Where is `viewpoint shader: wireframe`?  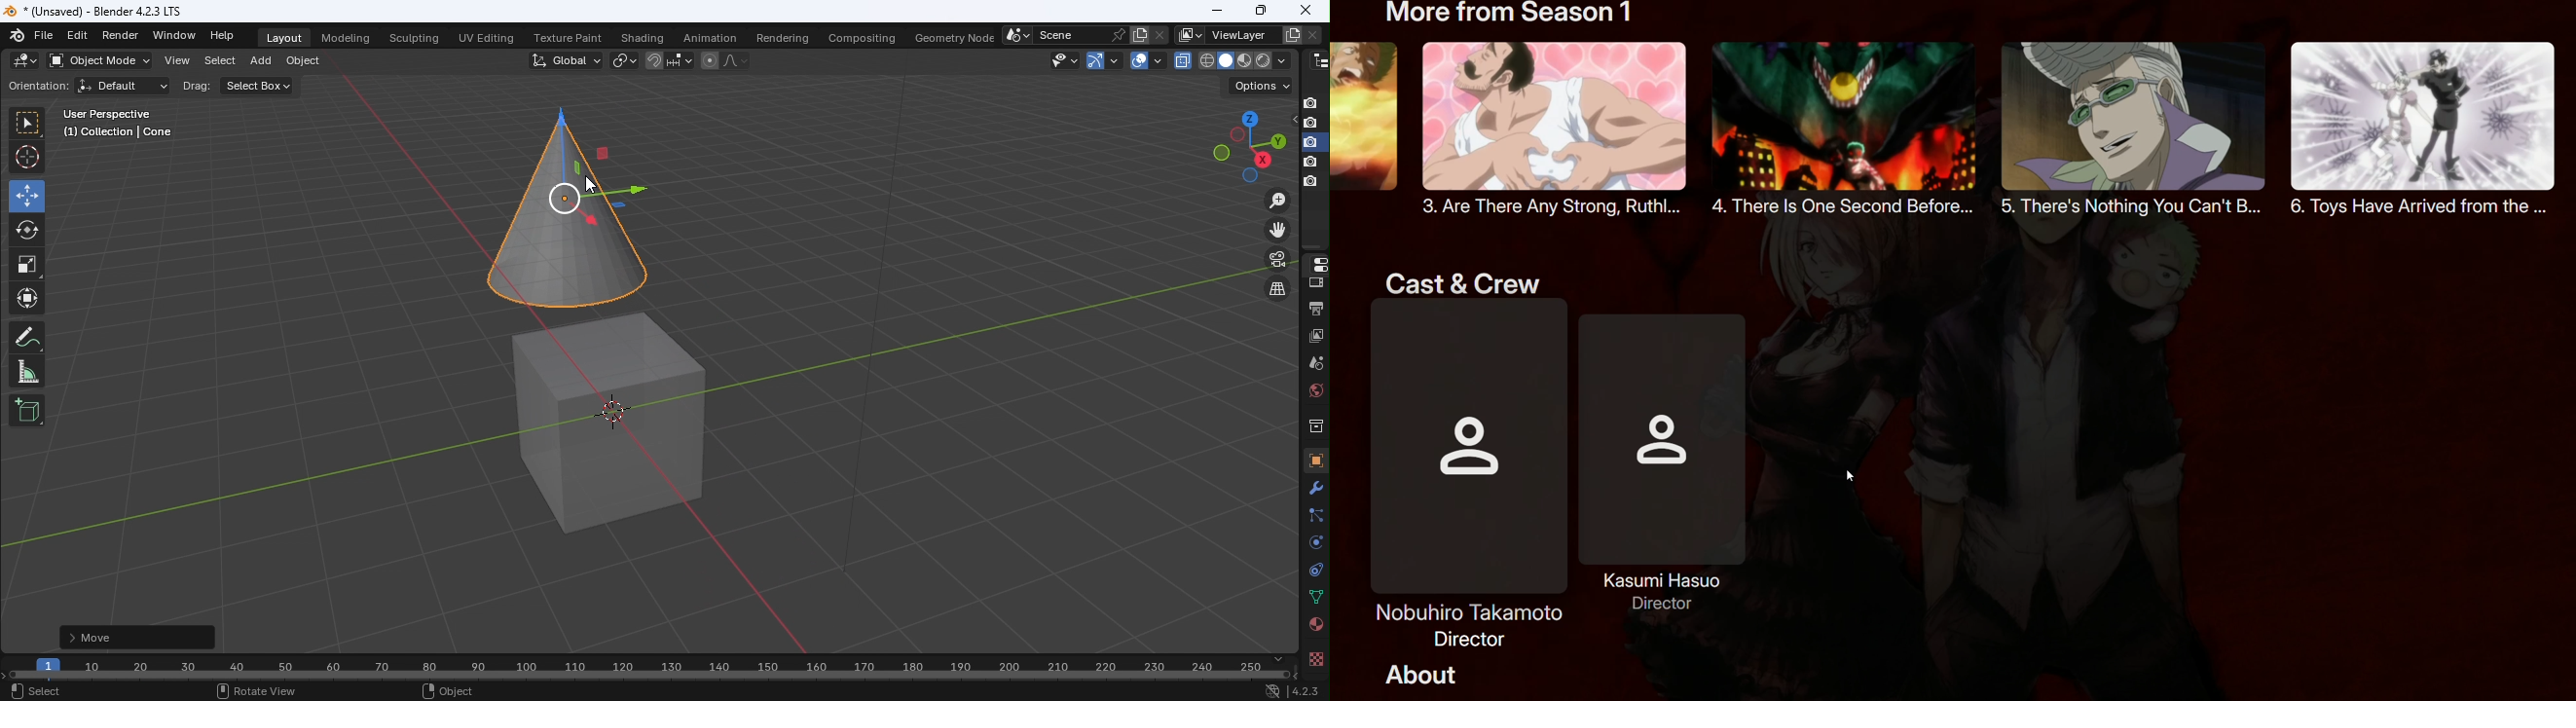
viewpoint shader: wireframe is located at coordinates (1206, 59).